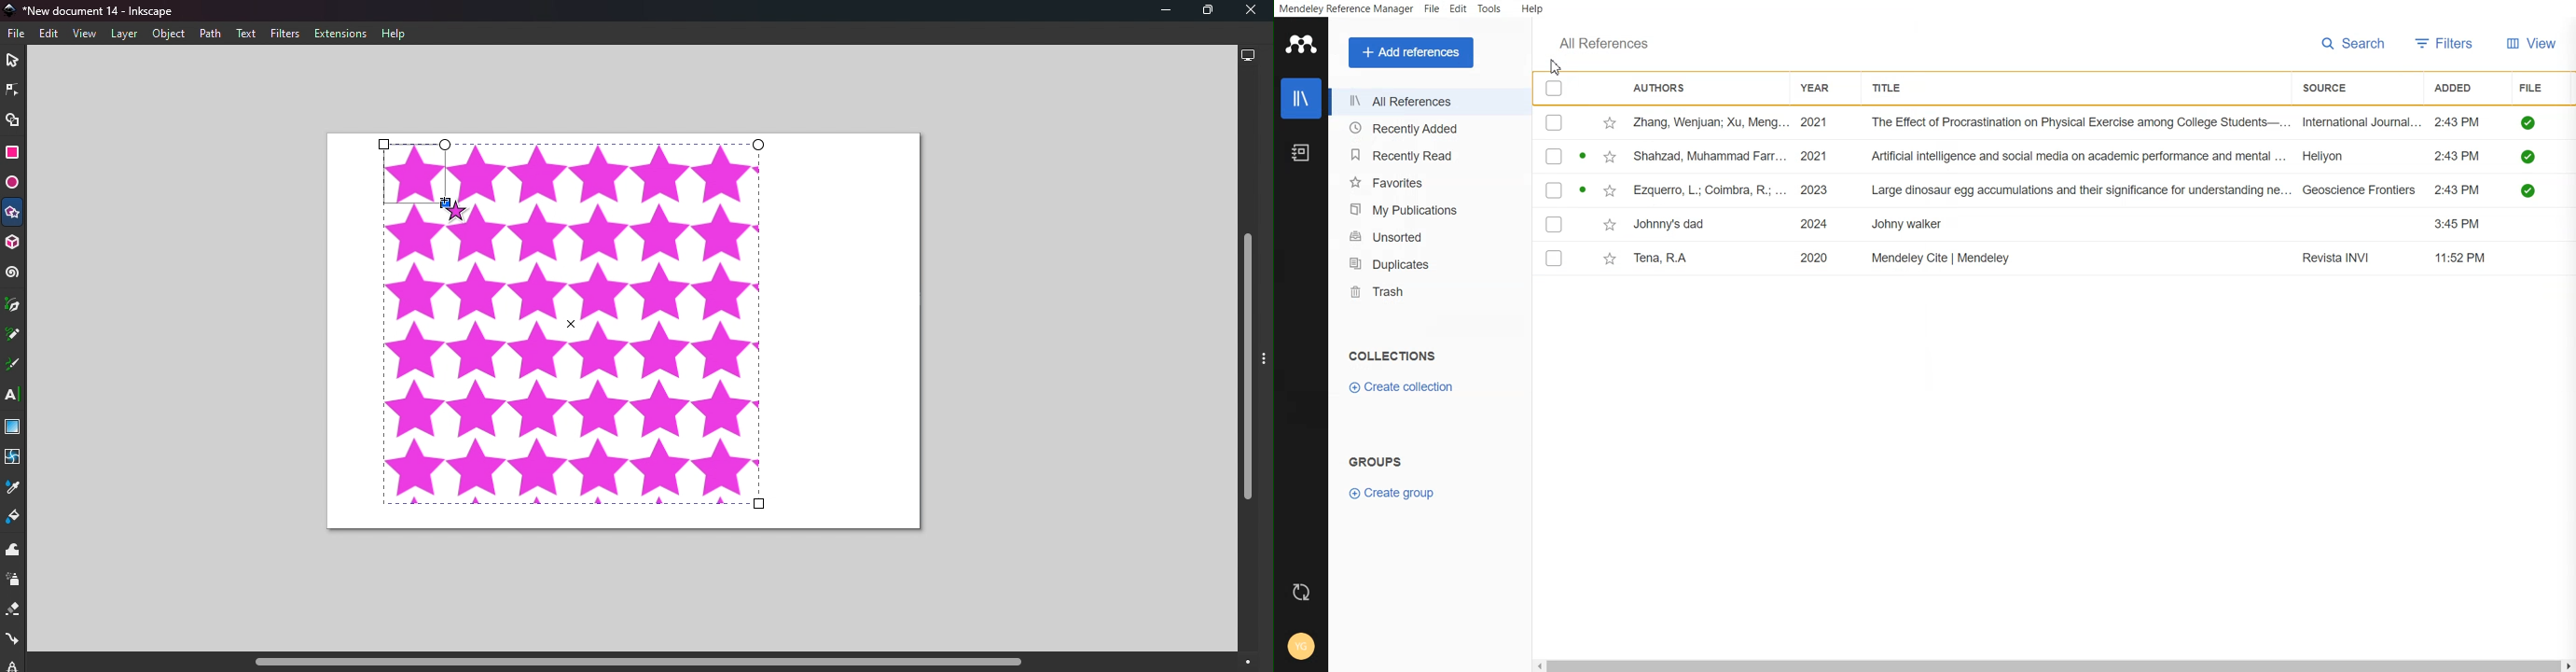 Image resolution: width=2576 pixels, height=672 pixels. What do you see at coordinates (2331, 88) in the screenshot?
I see `Source` at bounding box center [2331, 88].